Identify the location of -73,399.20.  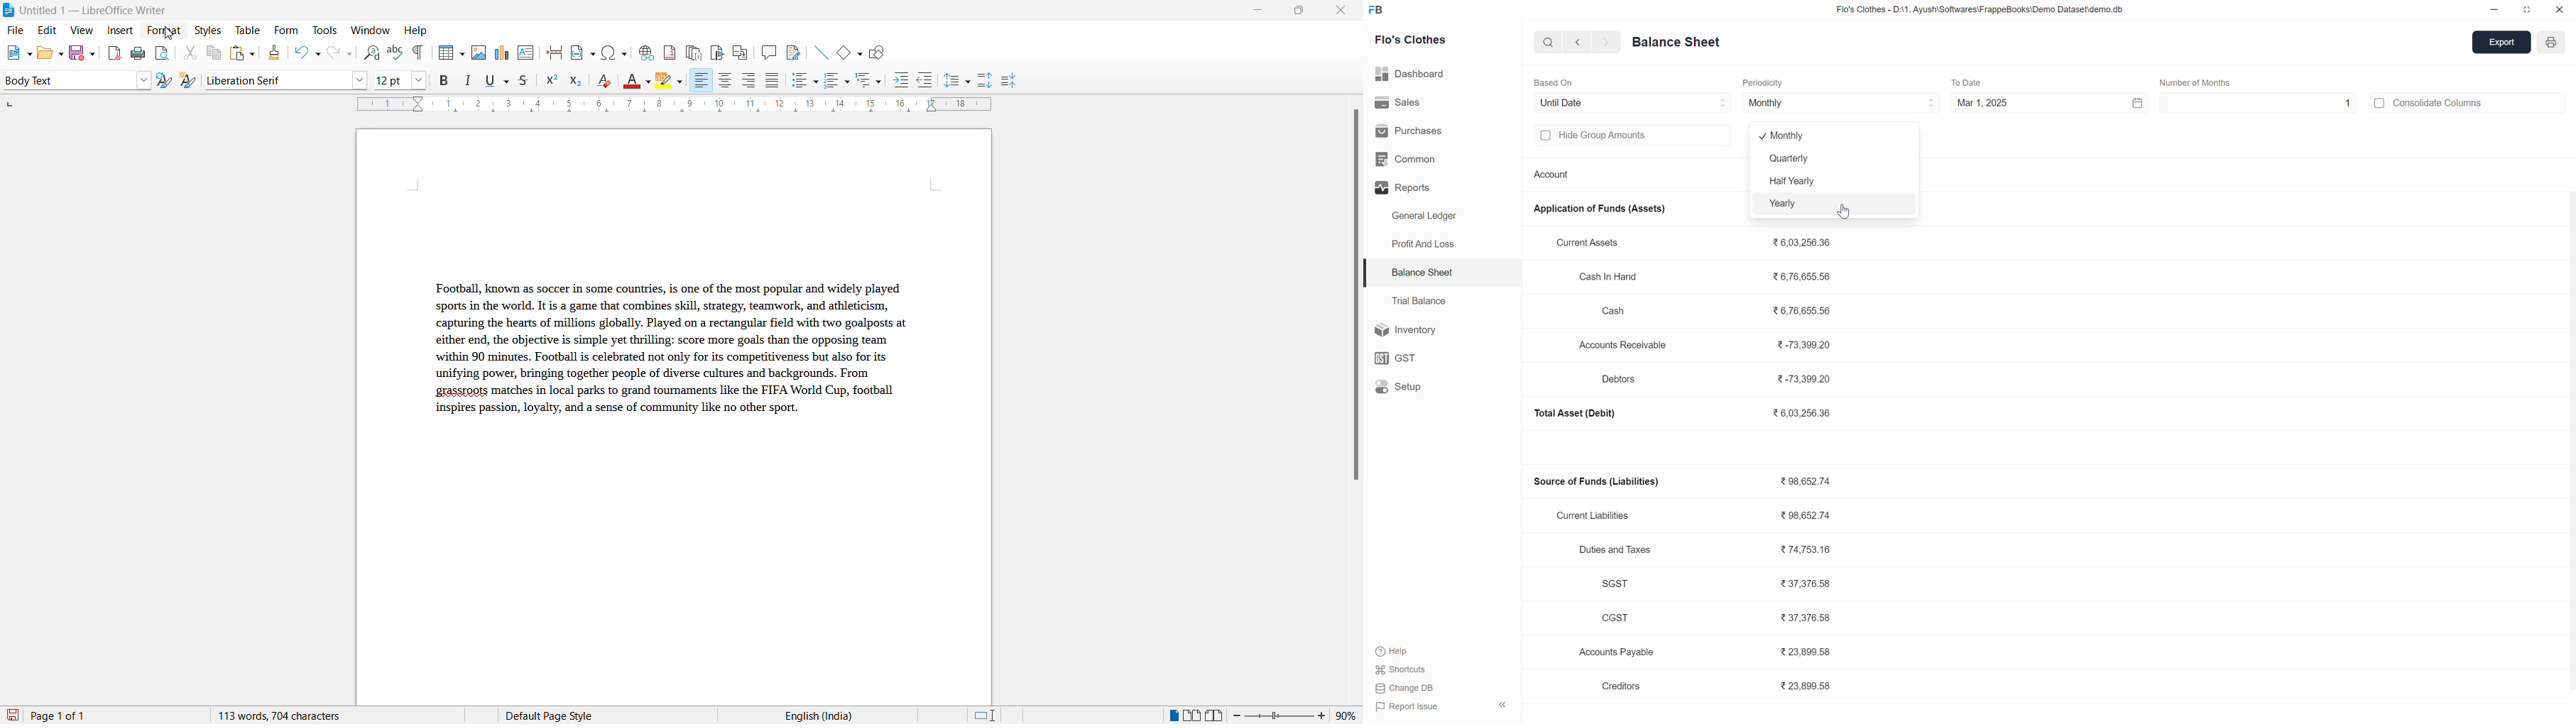
(1814, 379).